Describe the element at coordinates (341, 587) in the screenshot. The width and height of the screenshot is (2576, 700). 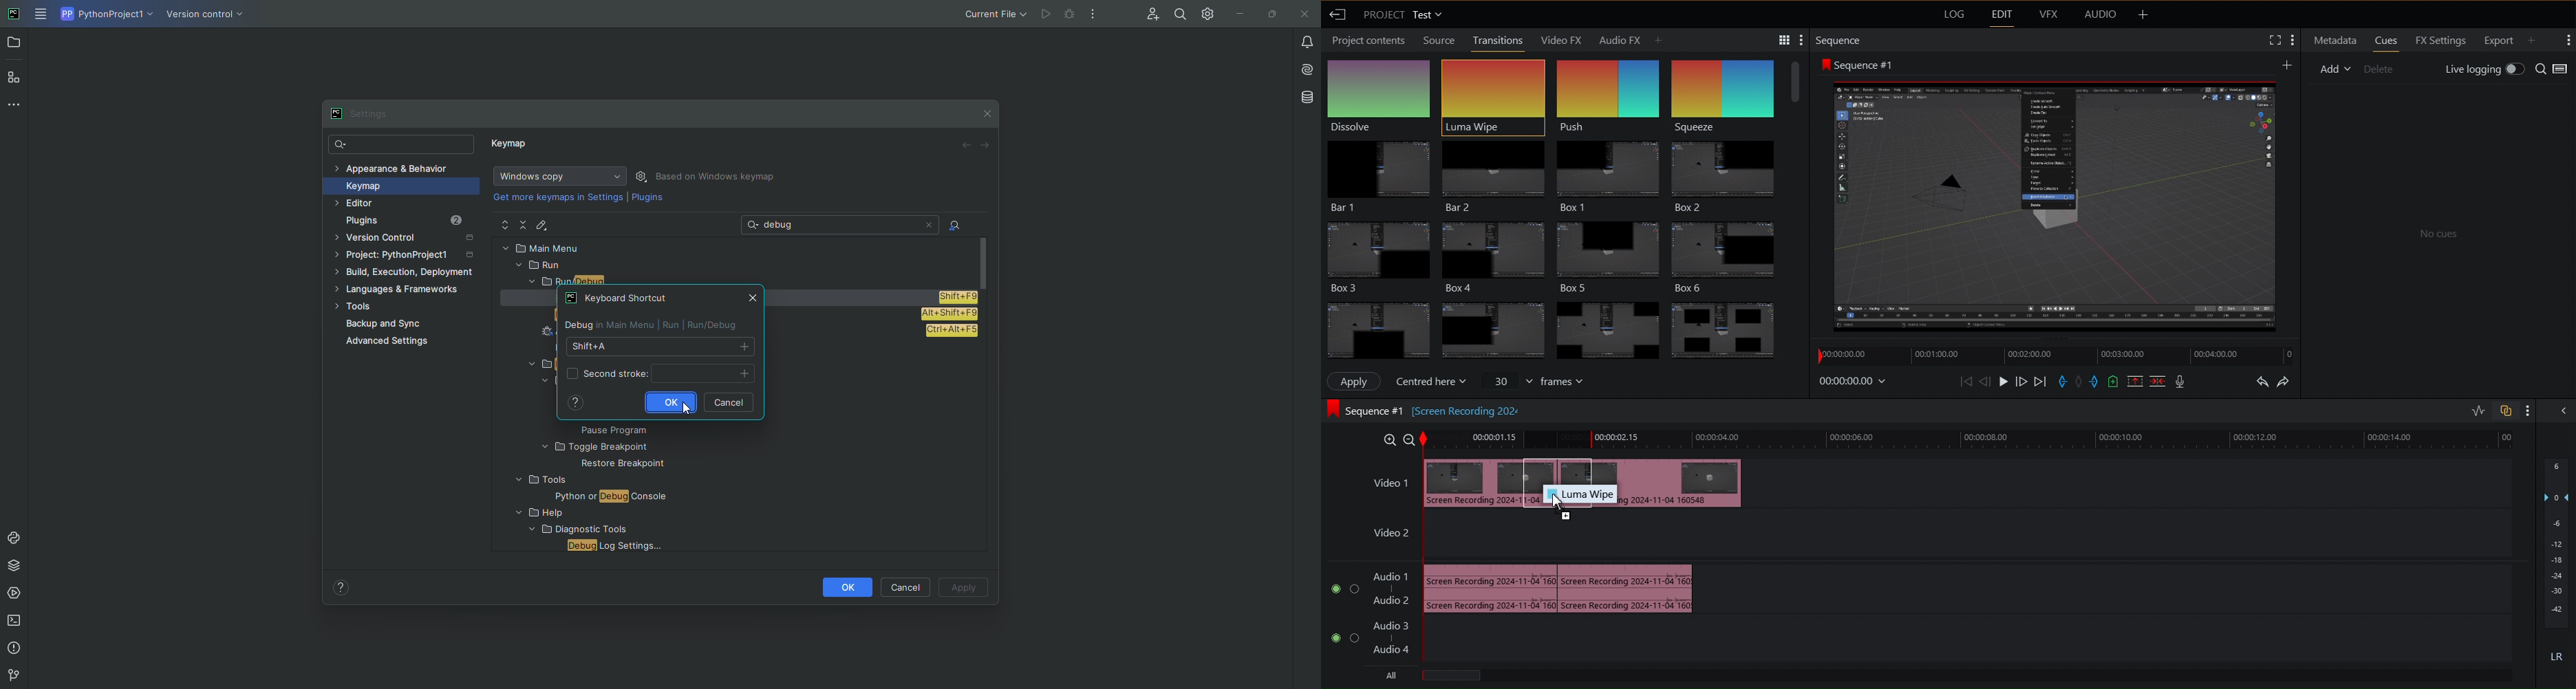
I see `Help` at that location.